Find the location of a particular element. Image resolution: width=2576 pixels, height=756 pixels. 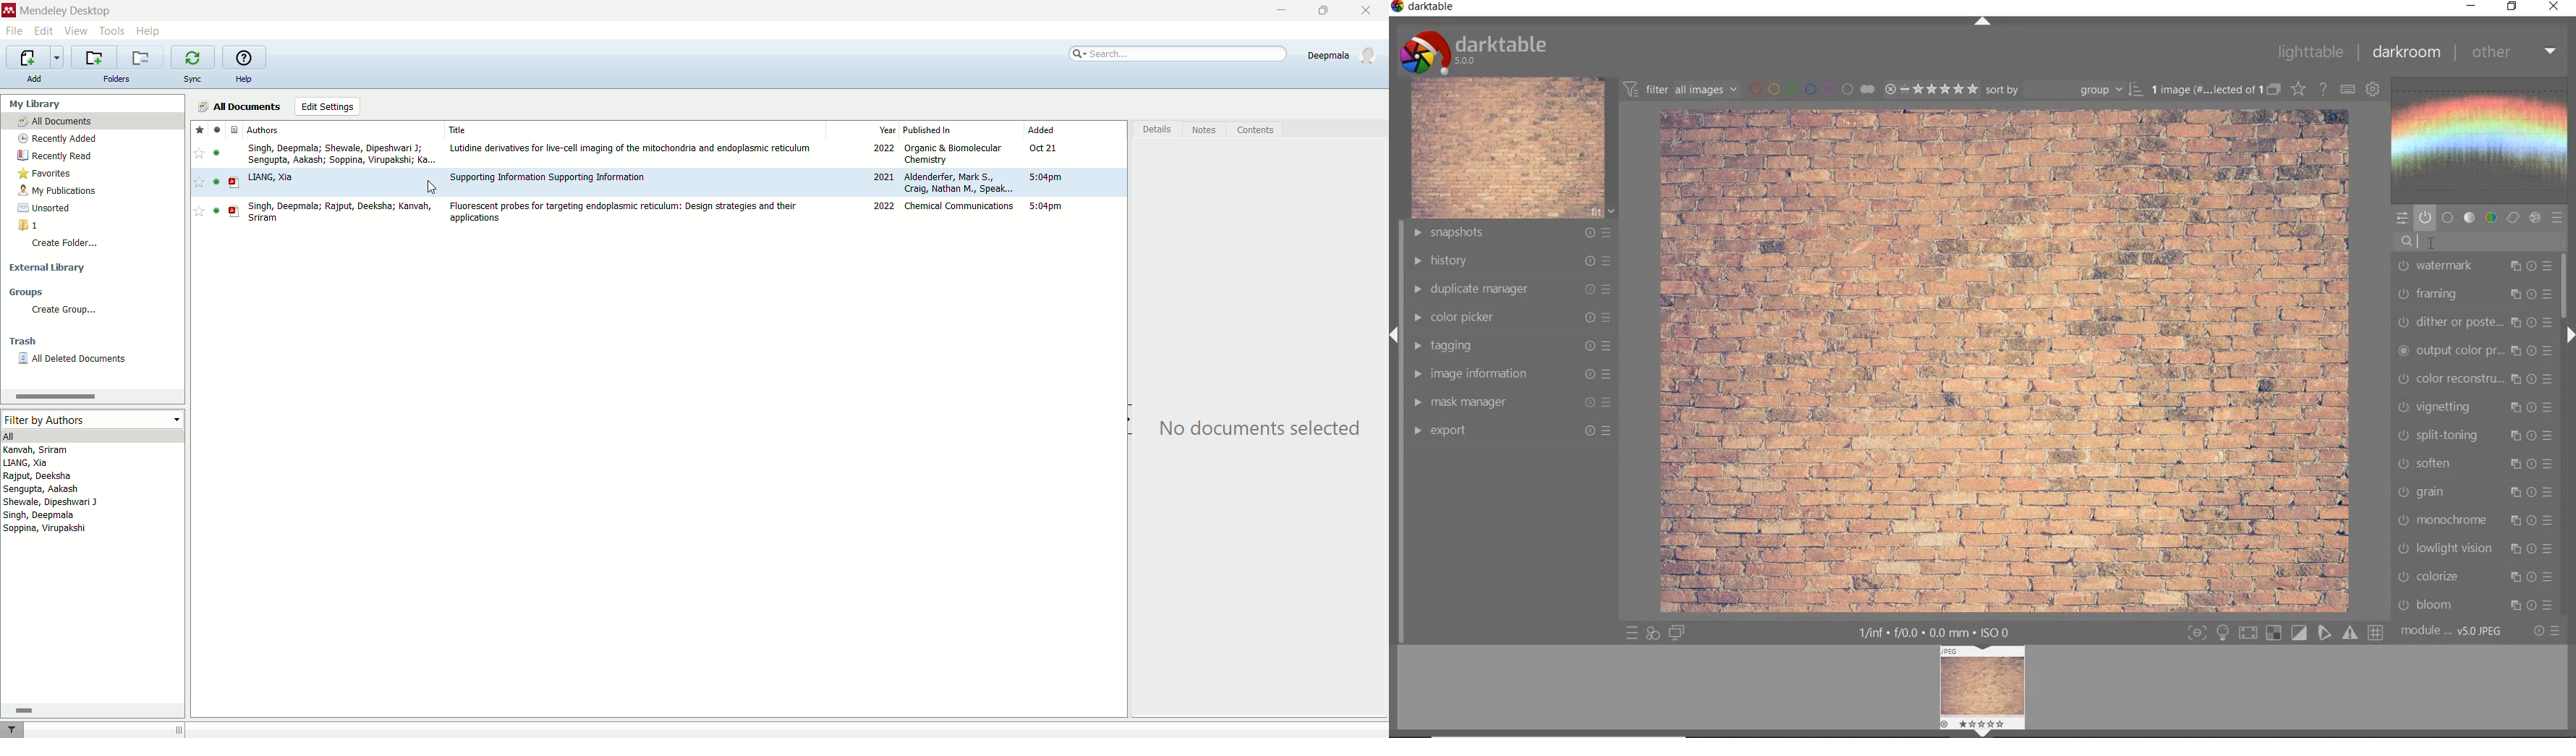

tone  is located at coordinates (2470, 218).